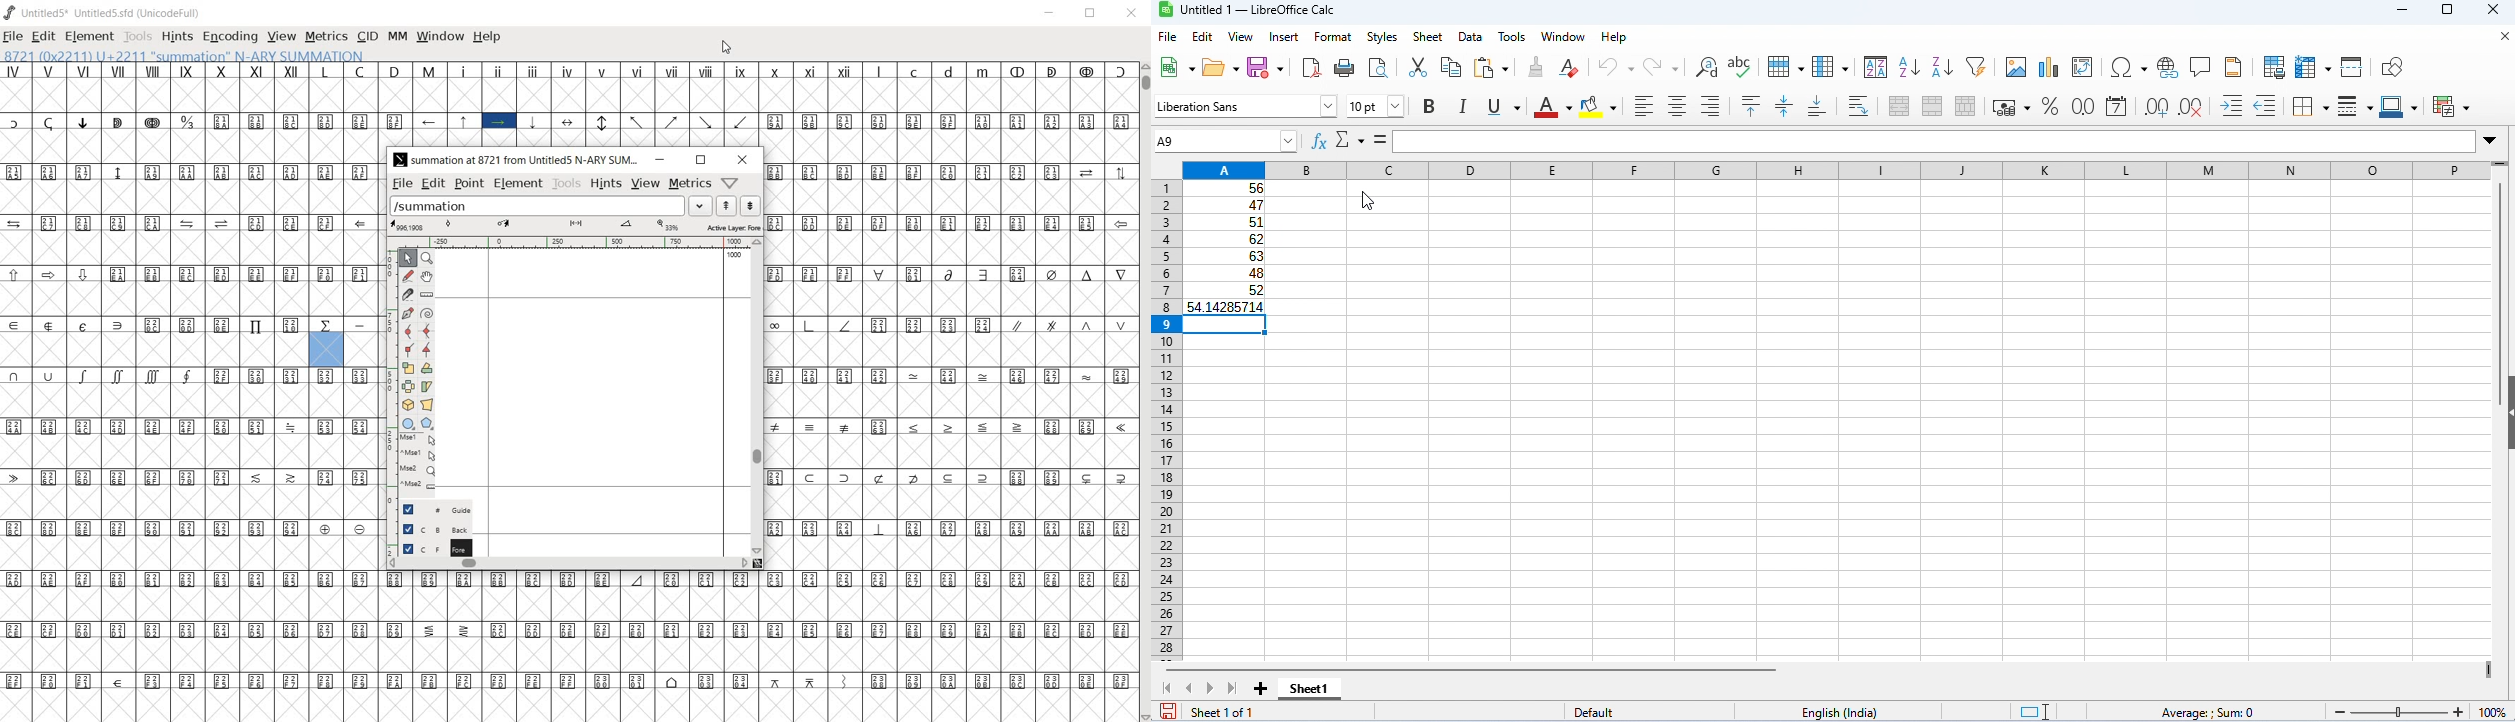 Image resolution: width=2520 pixels, height=728 pixels. I want to click on rectangle or ellipse, so click(408, 423).